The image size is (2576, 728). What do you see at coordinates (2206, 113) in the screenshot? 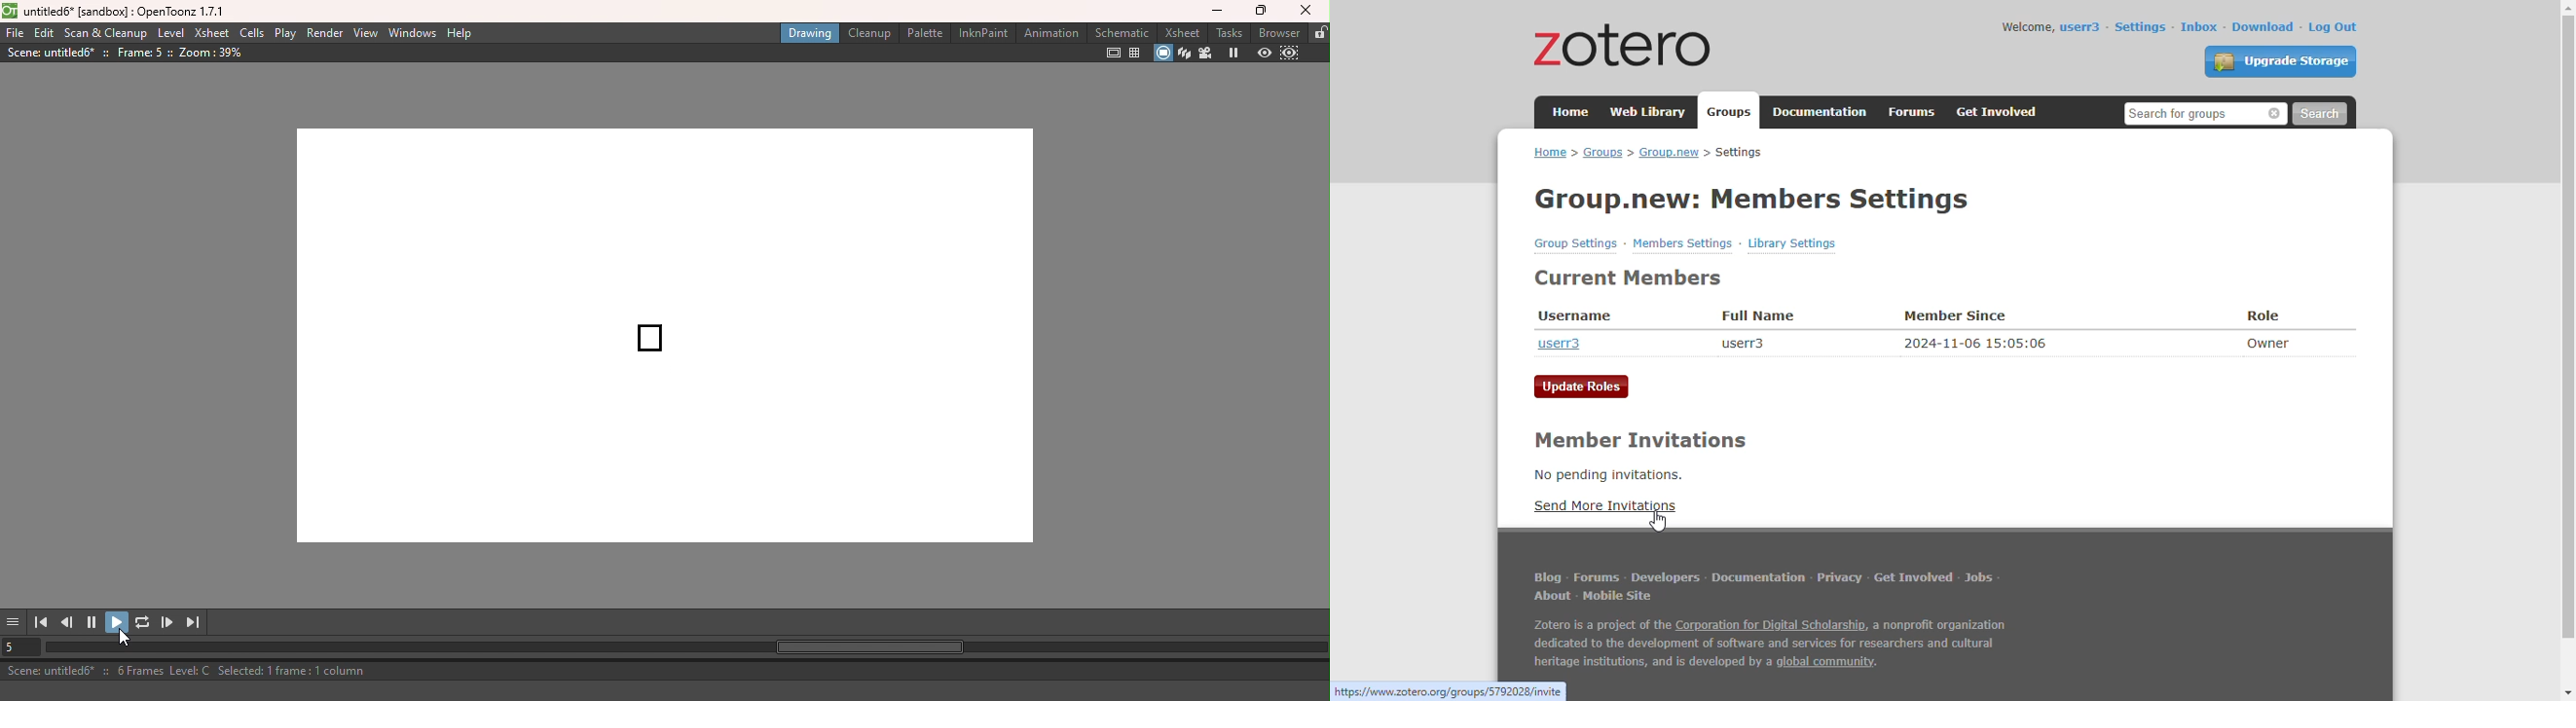
I see `search for people` at bounding box center [2206, 113].